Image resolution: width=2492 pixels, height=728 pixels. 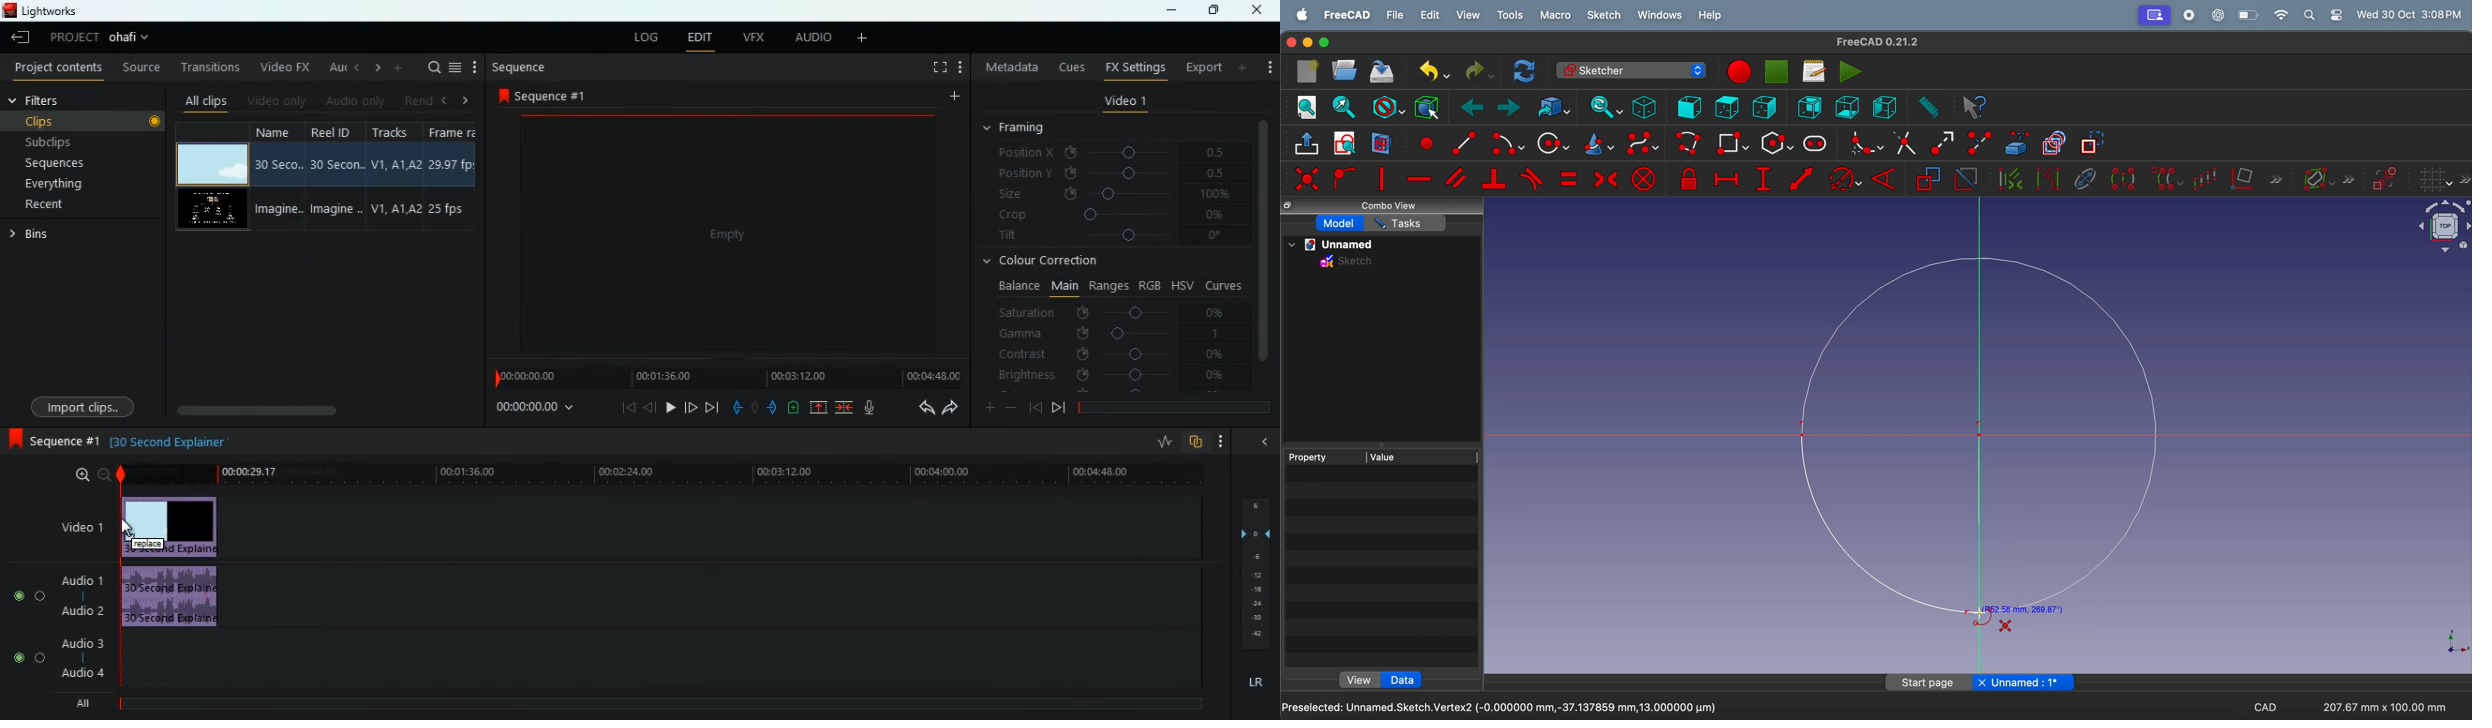 I want to click on constraint angle, so click(x=1888, y=177).